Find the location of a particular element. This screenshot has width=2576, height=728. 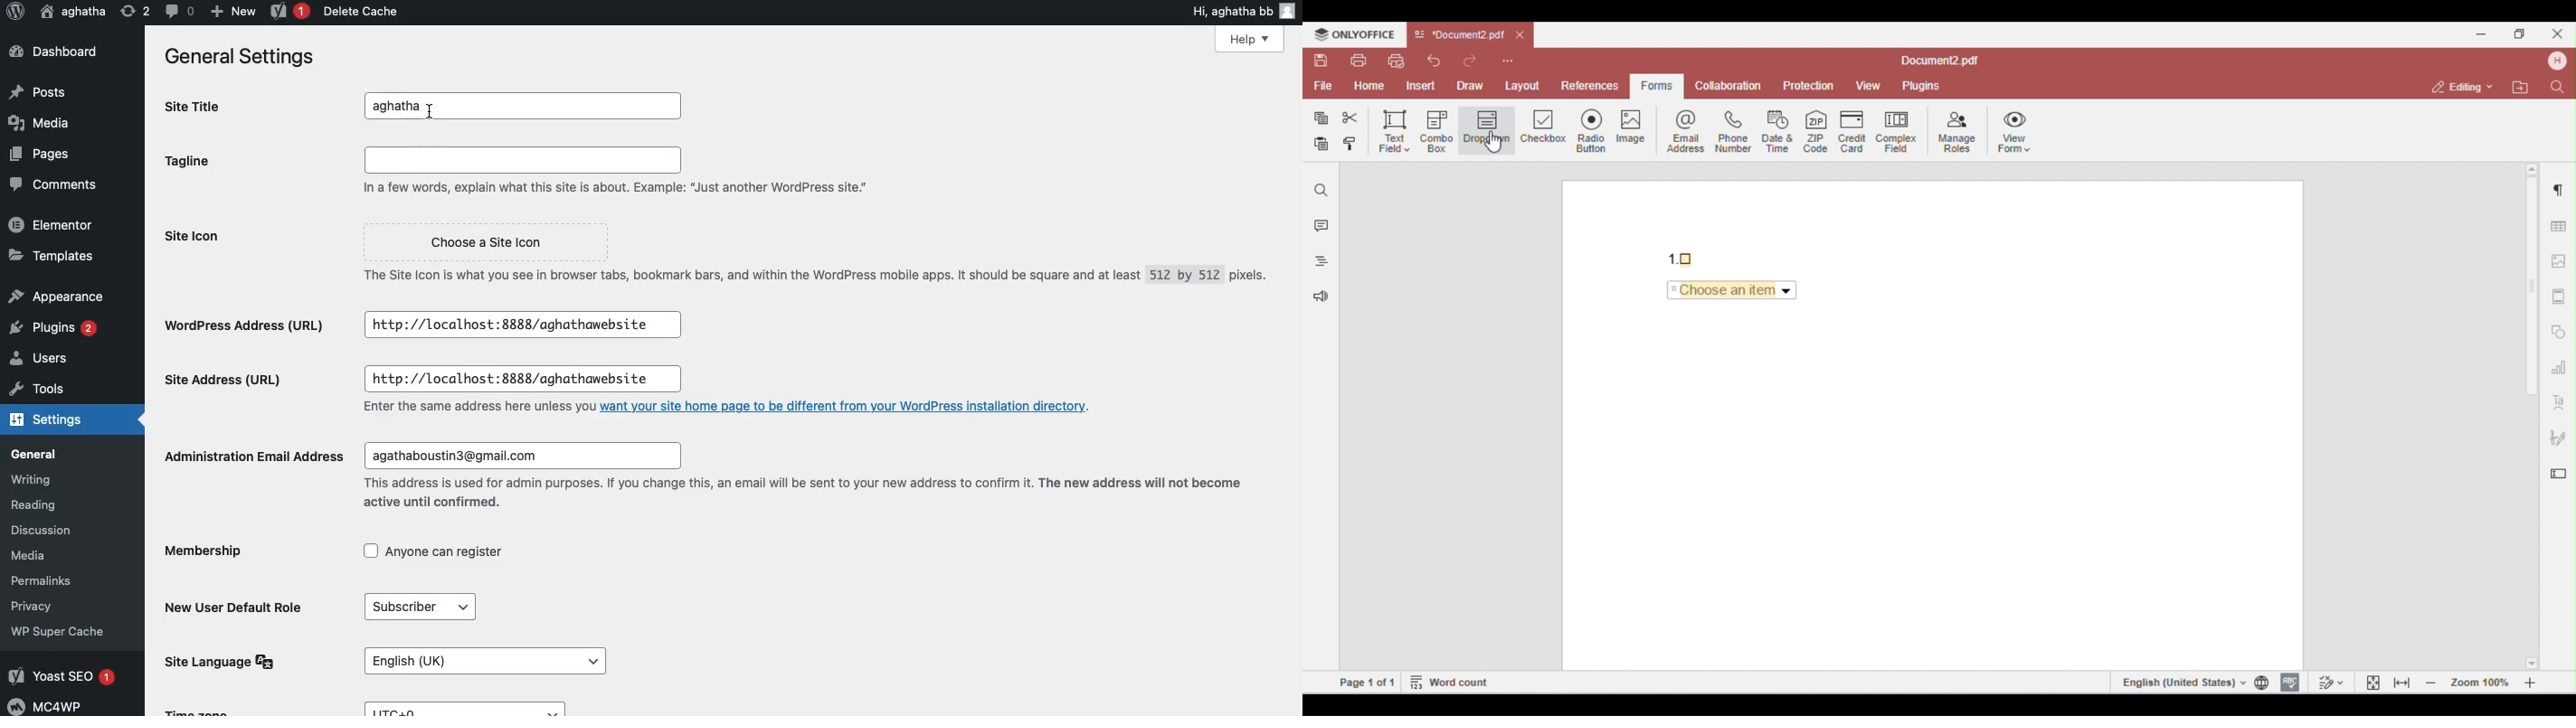

Media is located at coordinates (37, 121).